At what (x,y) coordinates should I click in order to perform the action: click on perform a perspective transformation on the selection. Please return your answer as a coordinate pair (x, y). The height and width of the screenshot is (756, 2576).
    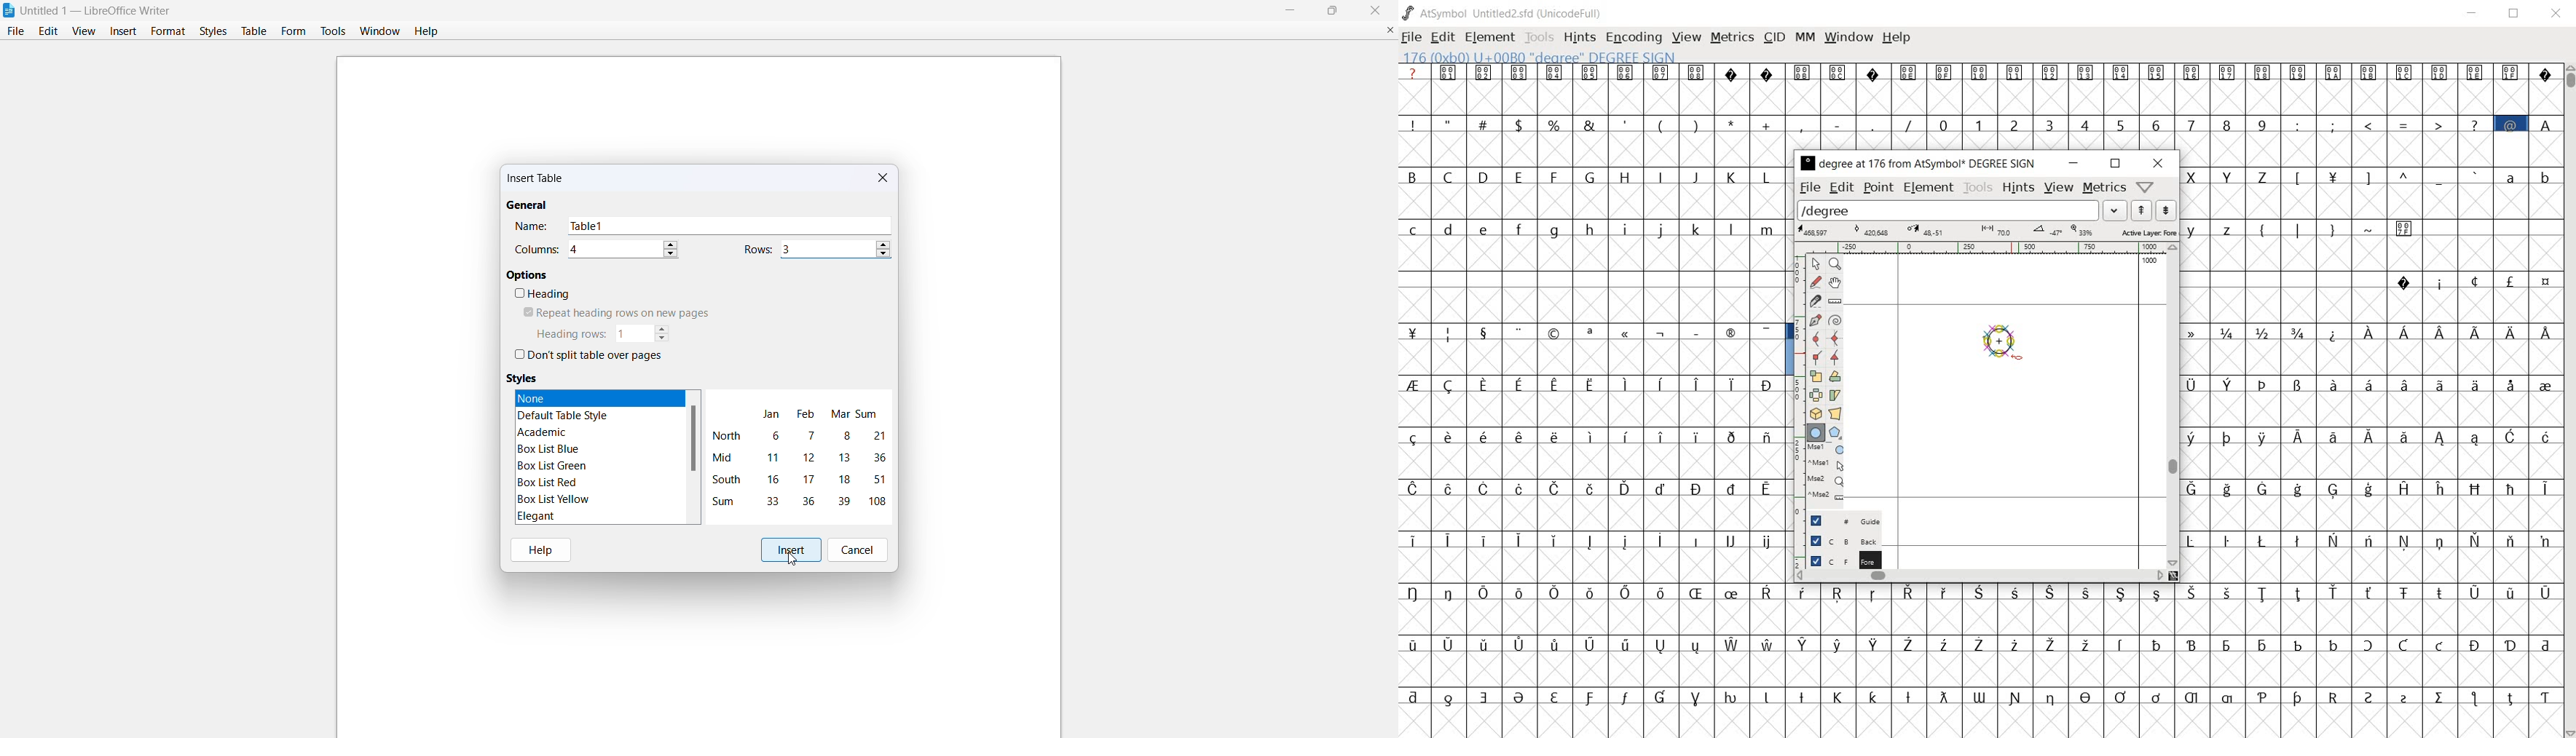
    Looking at the image, I should click on (1835, 413).